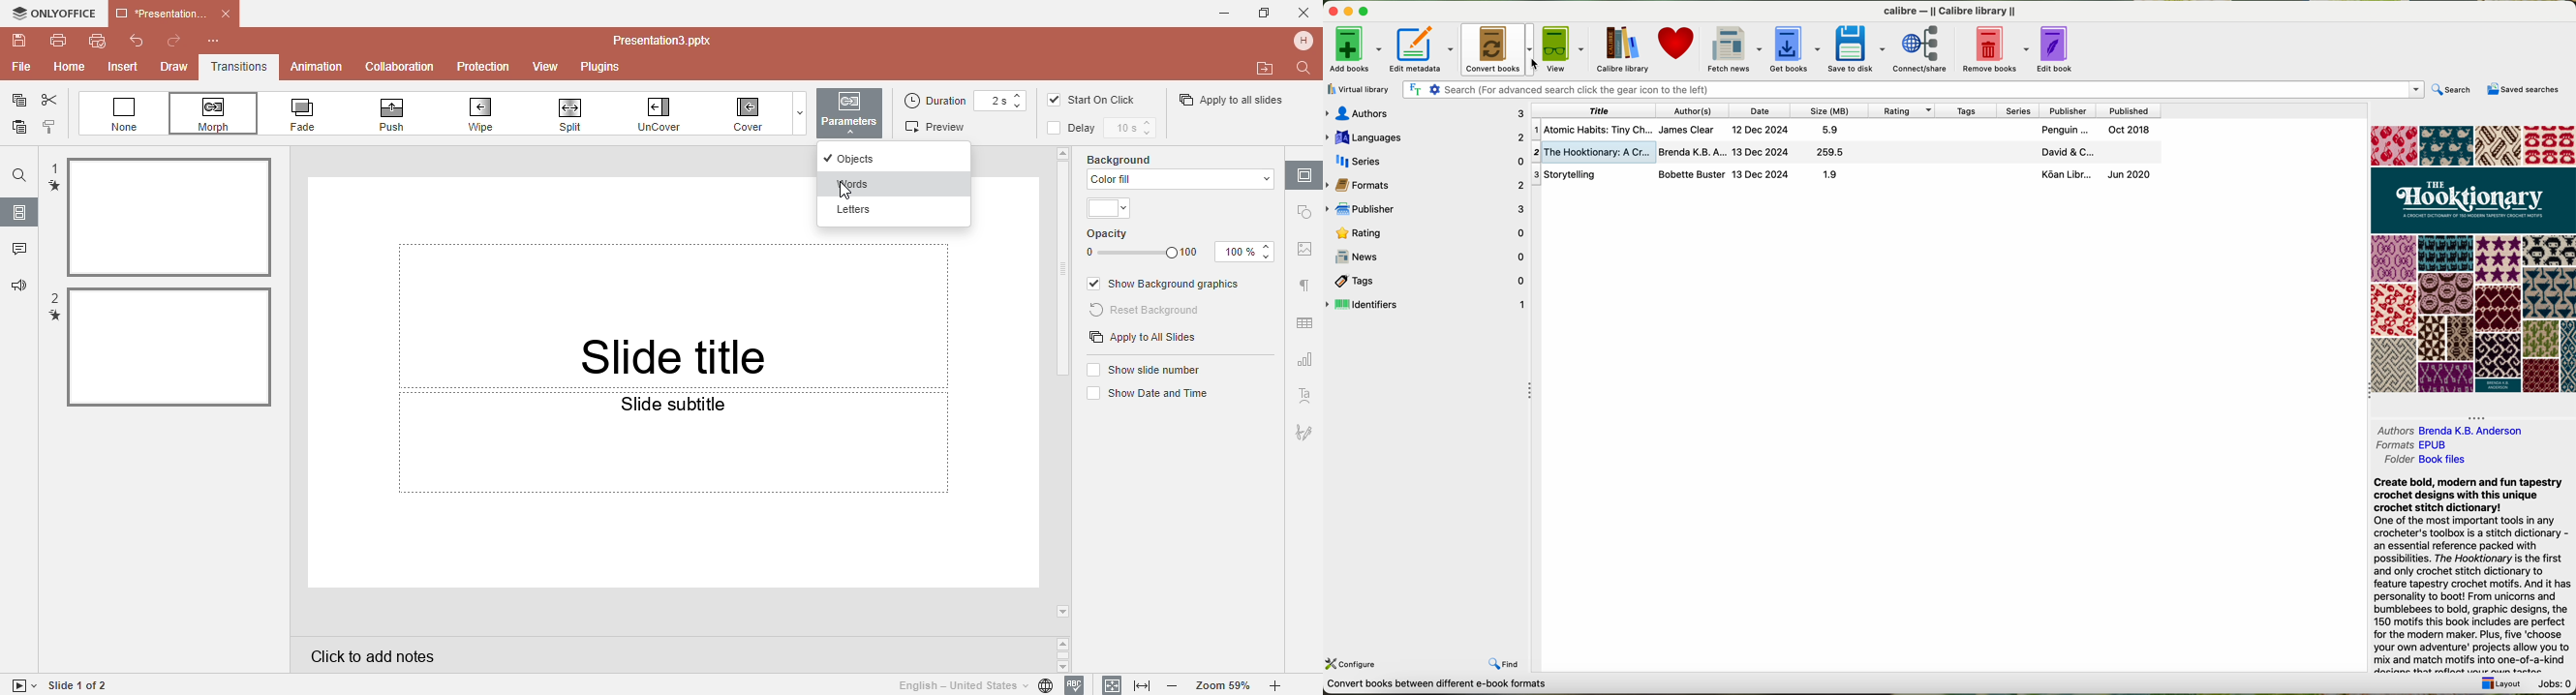 The height and width of the screenshot is (700, 2576). I want to click on Uncover, so click(669, 113).